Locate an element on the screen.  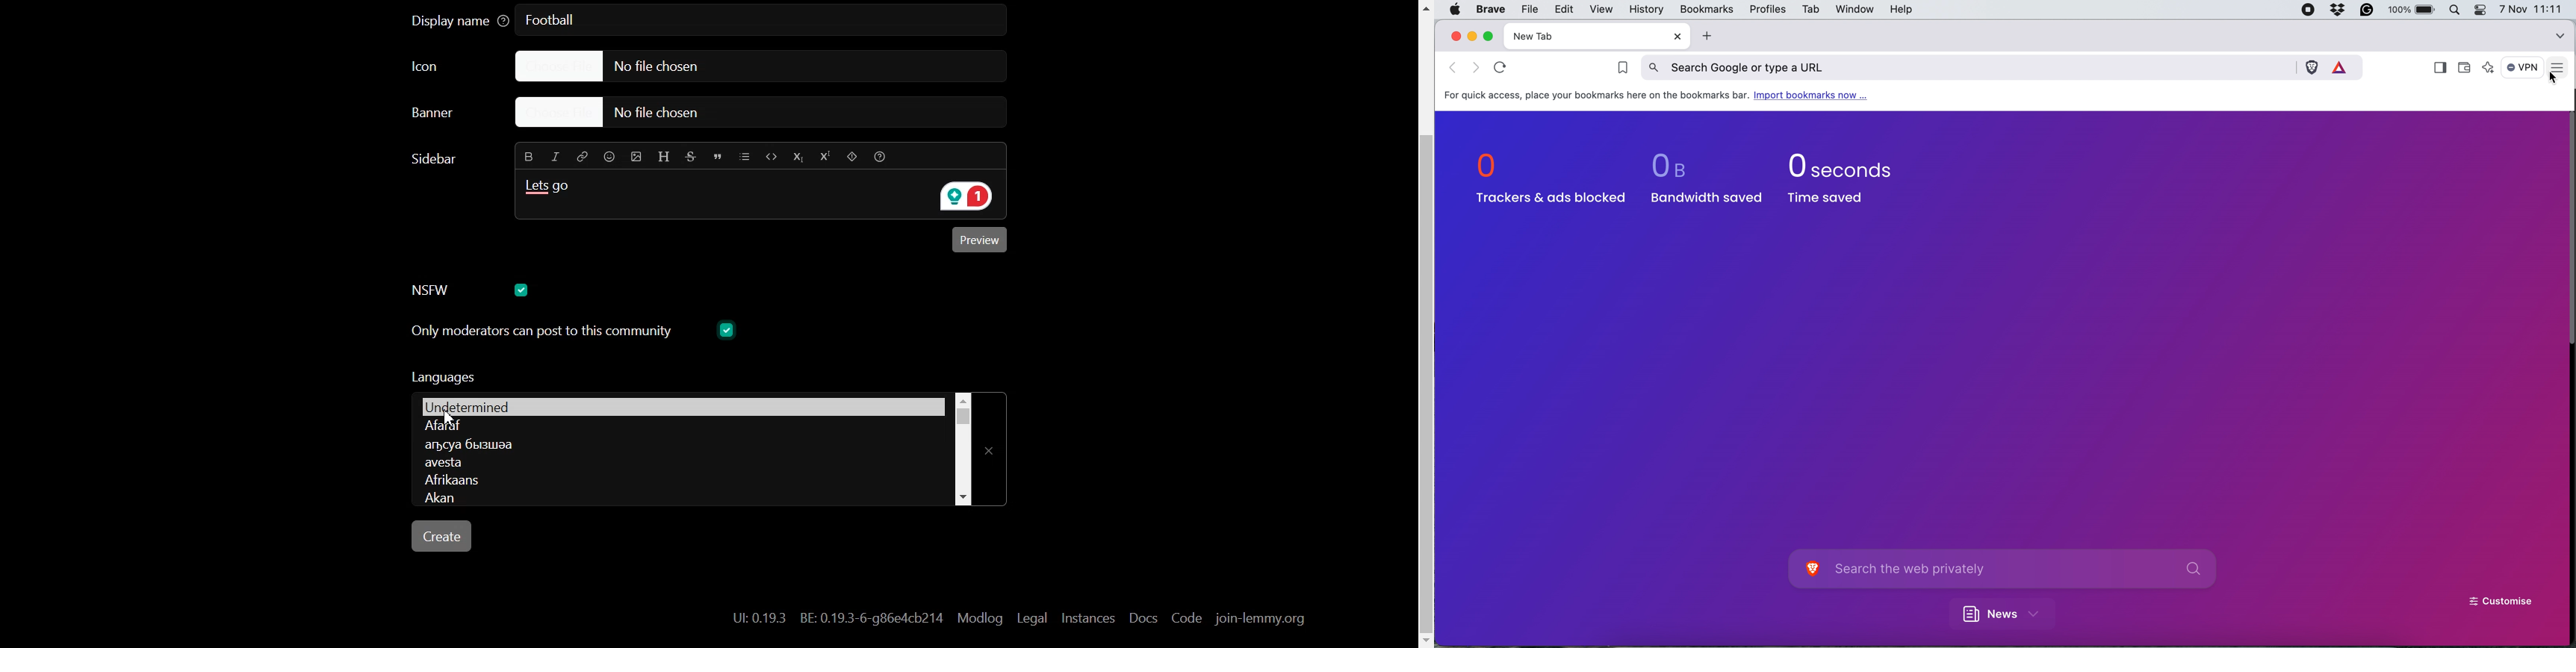
screen recorder is located at coordinates (2311, 10).